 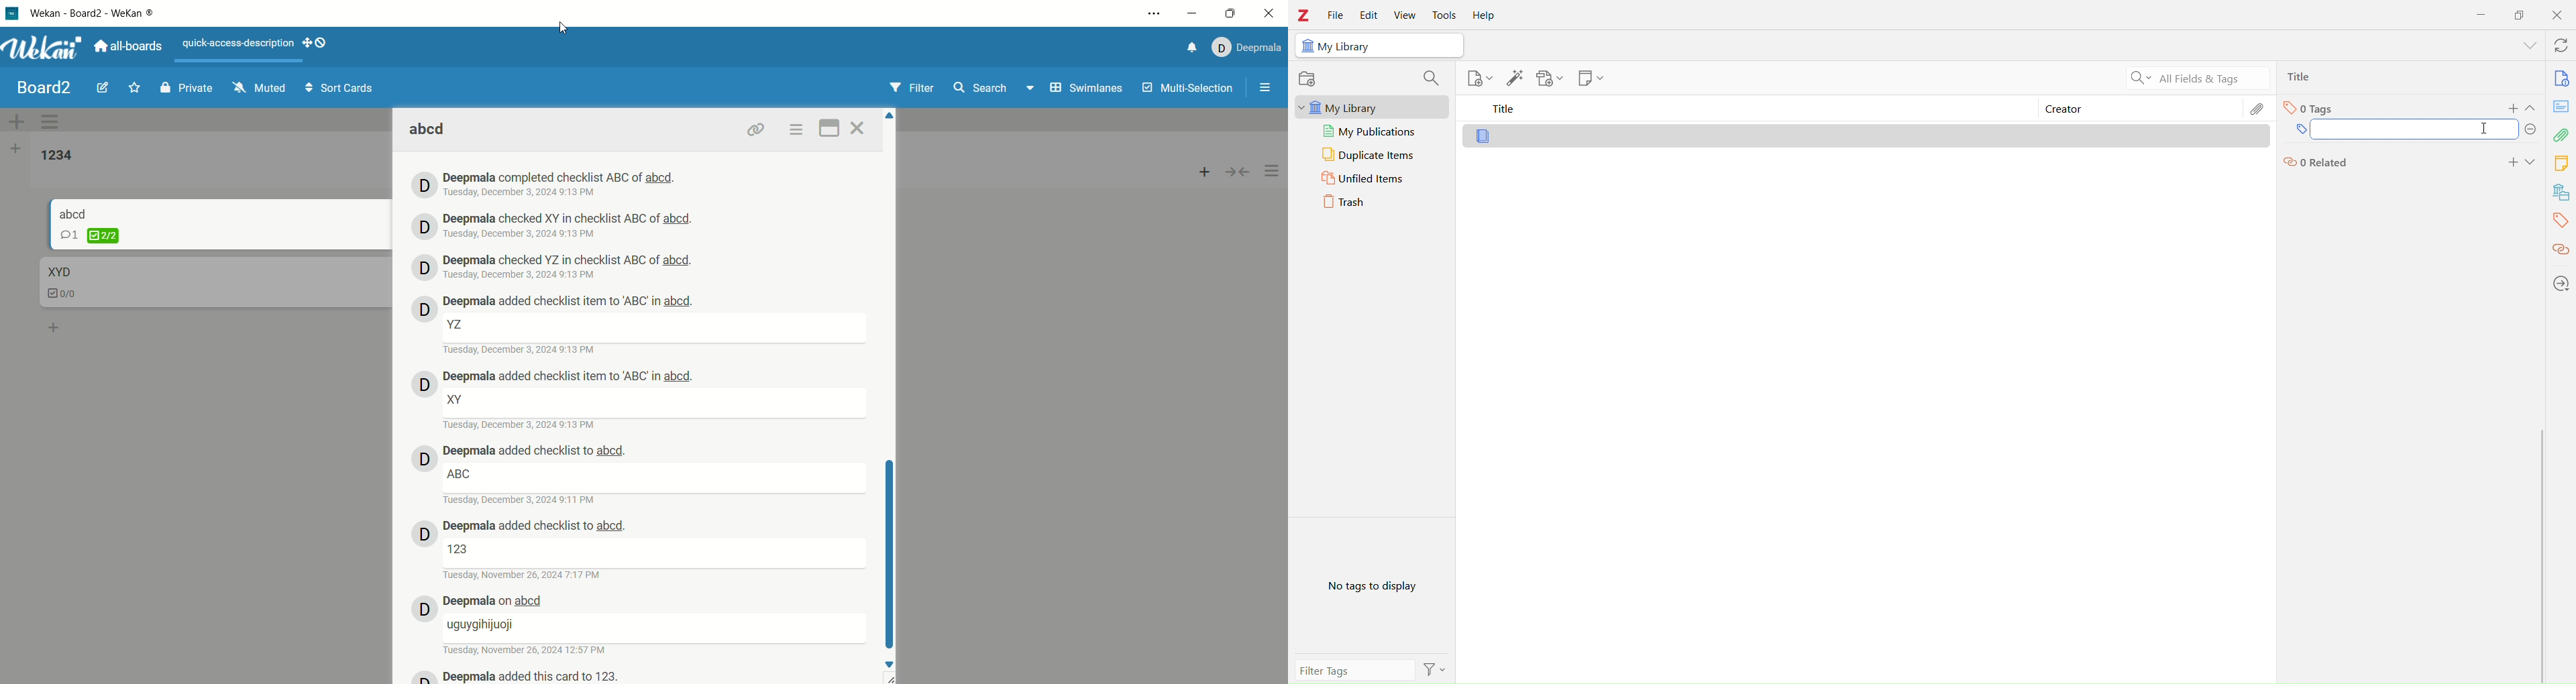 I want to click on options, so click(x=1156, y=13).